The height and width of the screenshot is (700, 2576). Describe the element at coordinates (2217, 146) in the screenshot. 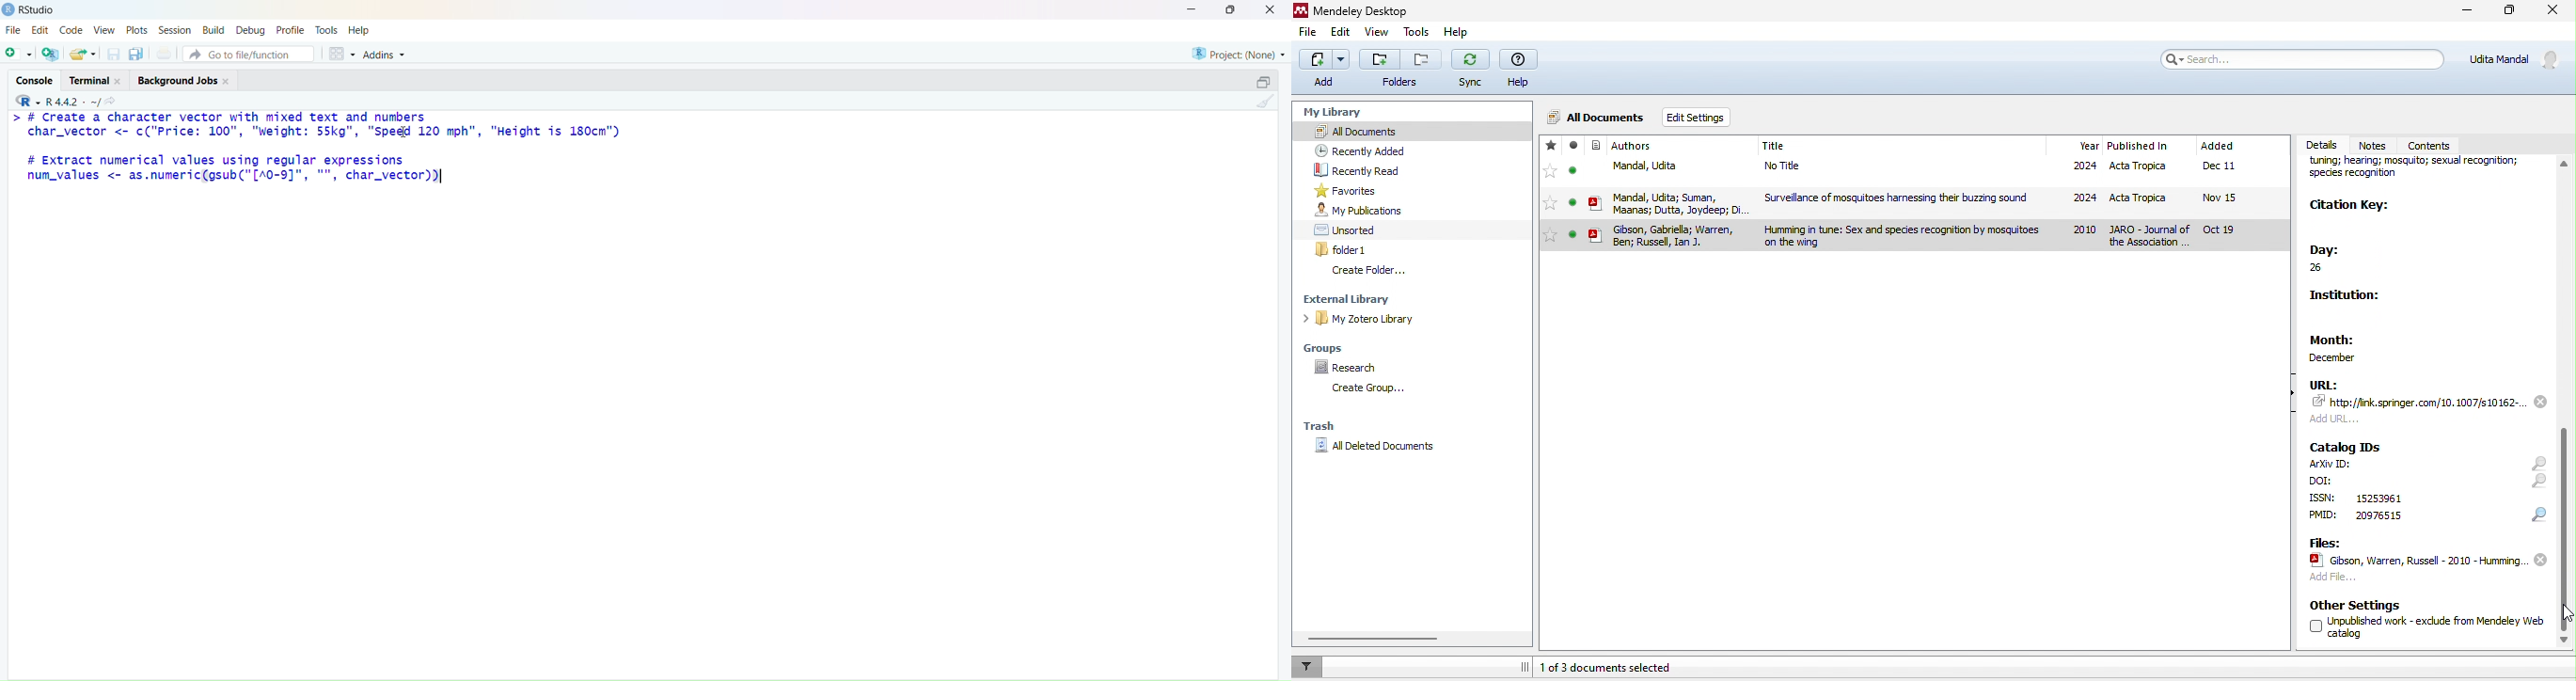

I see `added month` at that location.